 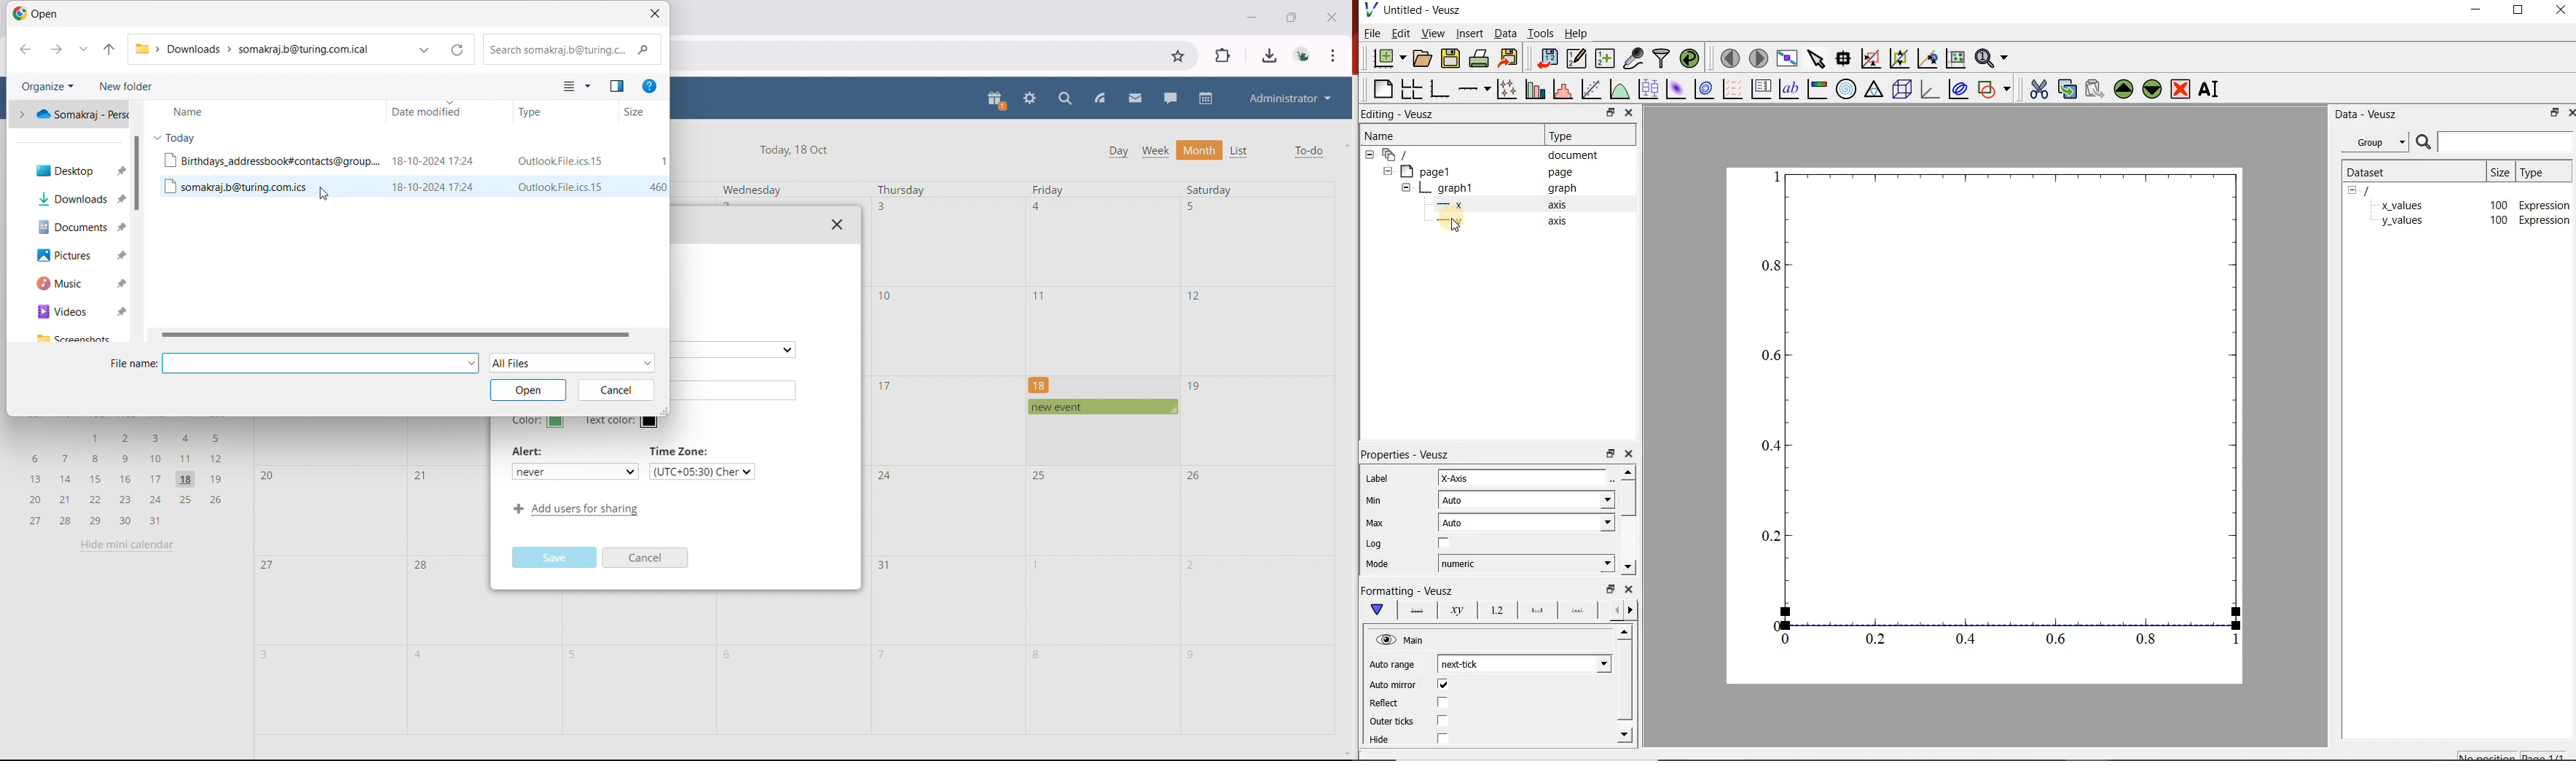 I want to click on name, so click(x=1381, y=137).